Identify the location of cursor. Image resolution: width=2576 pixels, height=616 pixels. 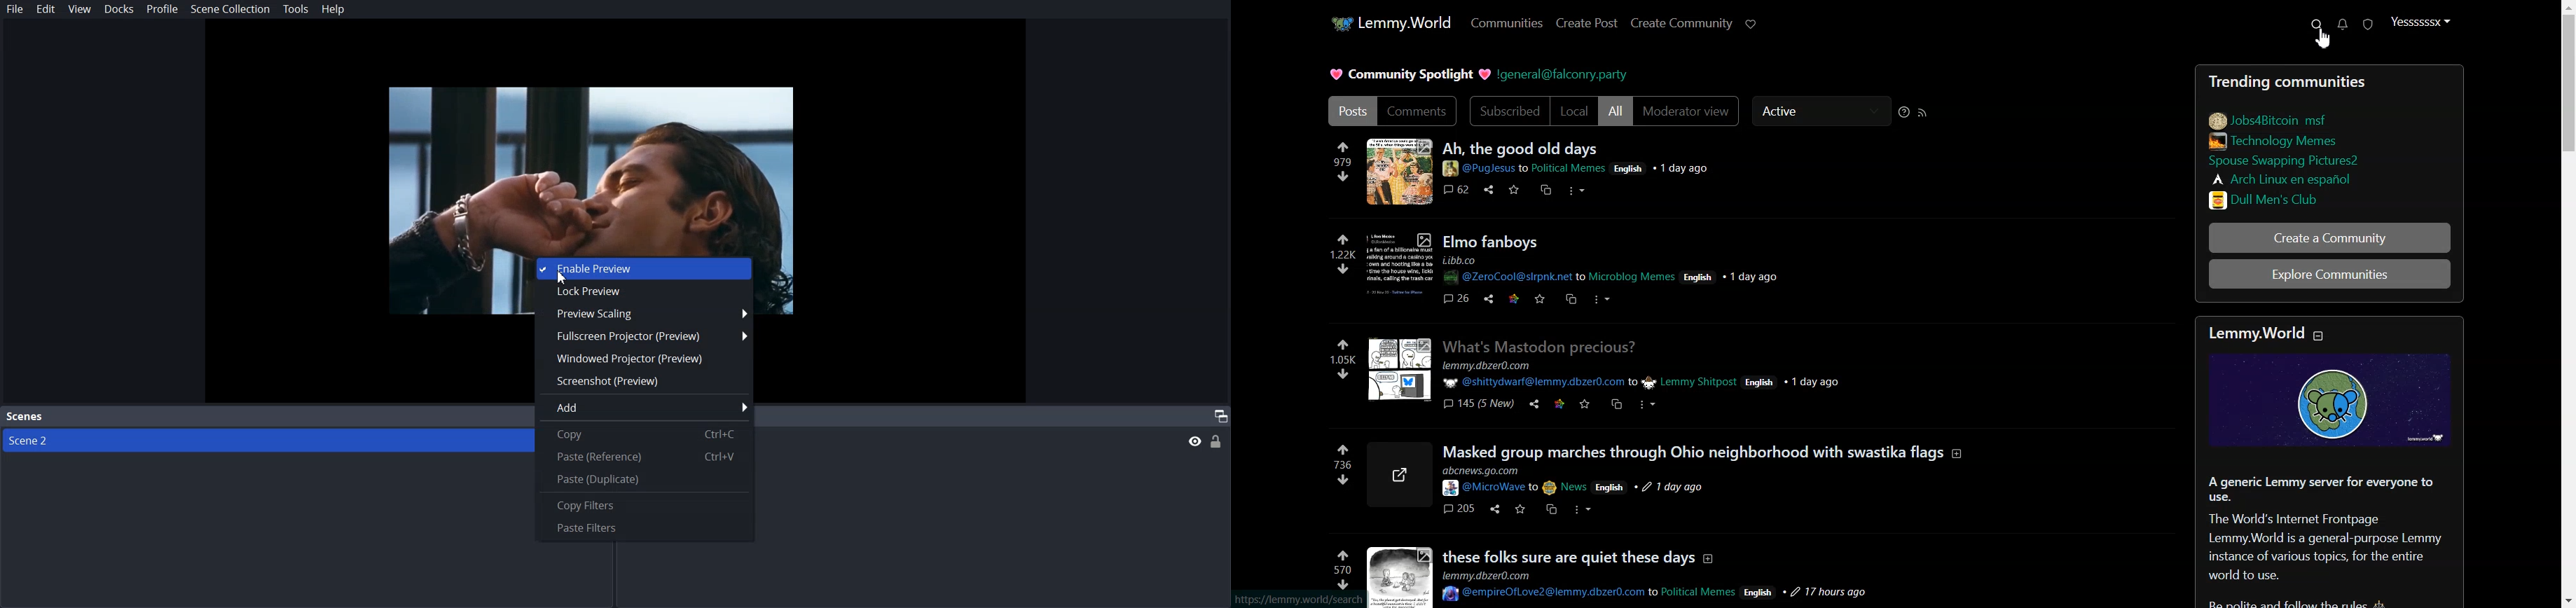
(561, 280).